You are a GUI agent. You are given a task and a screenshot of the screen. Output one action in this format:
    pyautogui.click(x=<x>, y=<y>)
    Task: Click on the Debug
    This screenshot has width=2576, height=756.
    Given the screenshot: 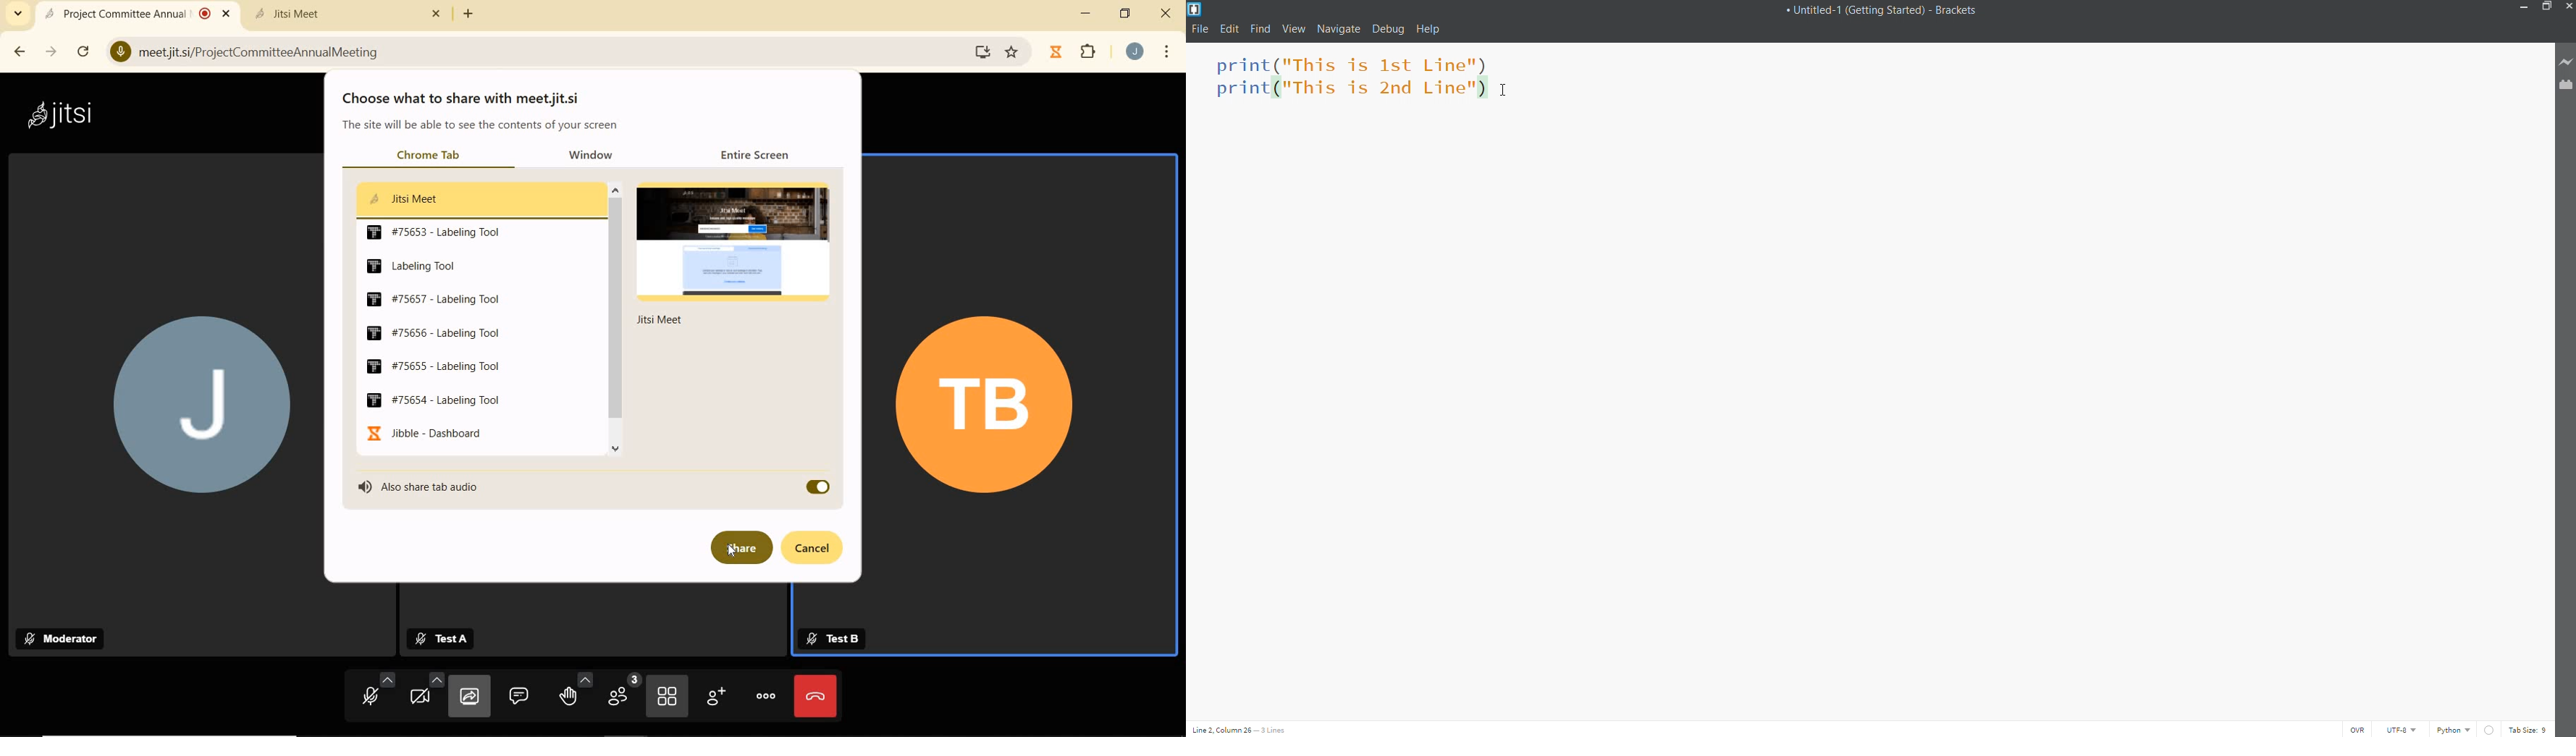 What is the action you would take?
    pyautogui.click(x=1391, y=29)
    